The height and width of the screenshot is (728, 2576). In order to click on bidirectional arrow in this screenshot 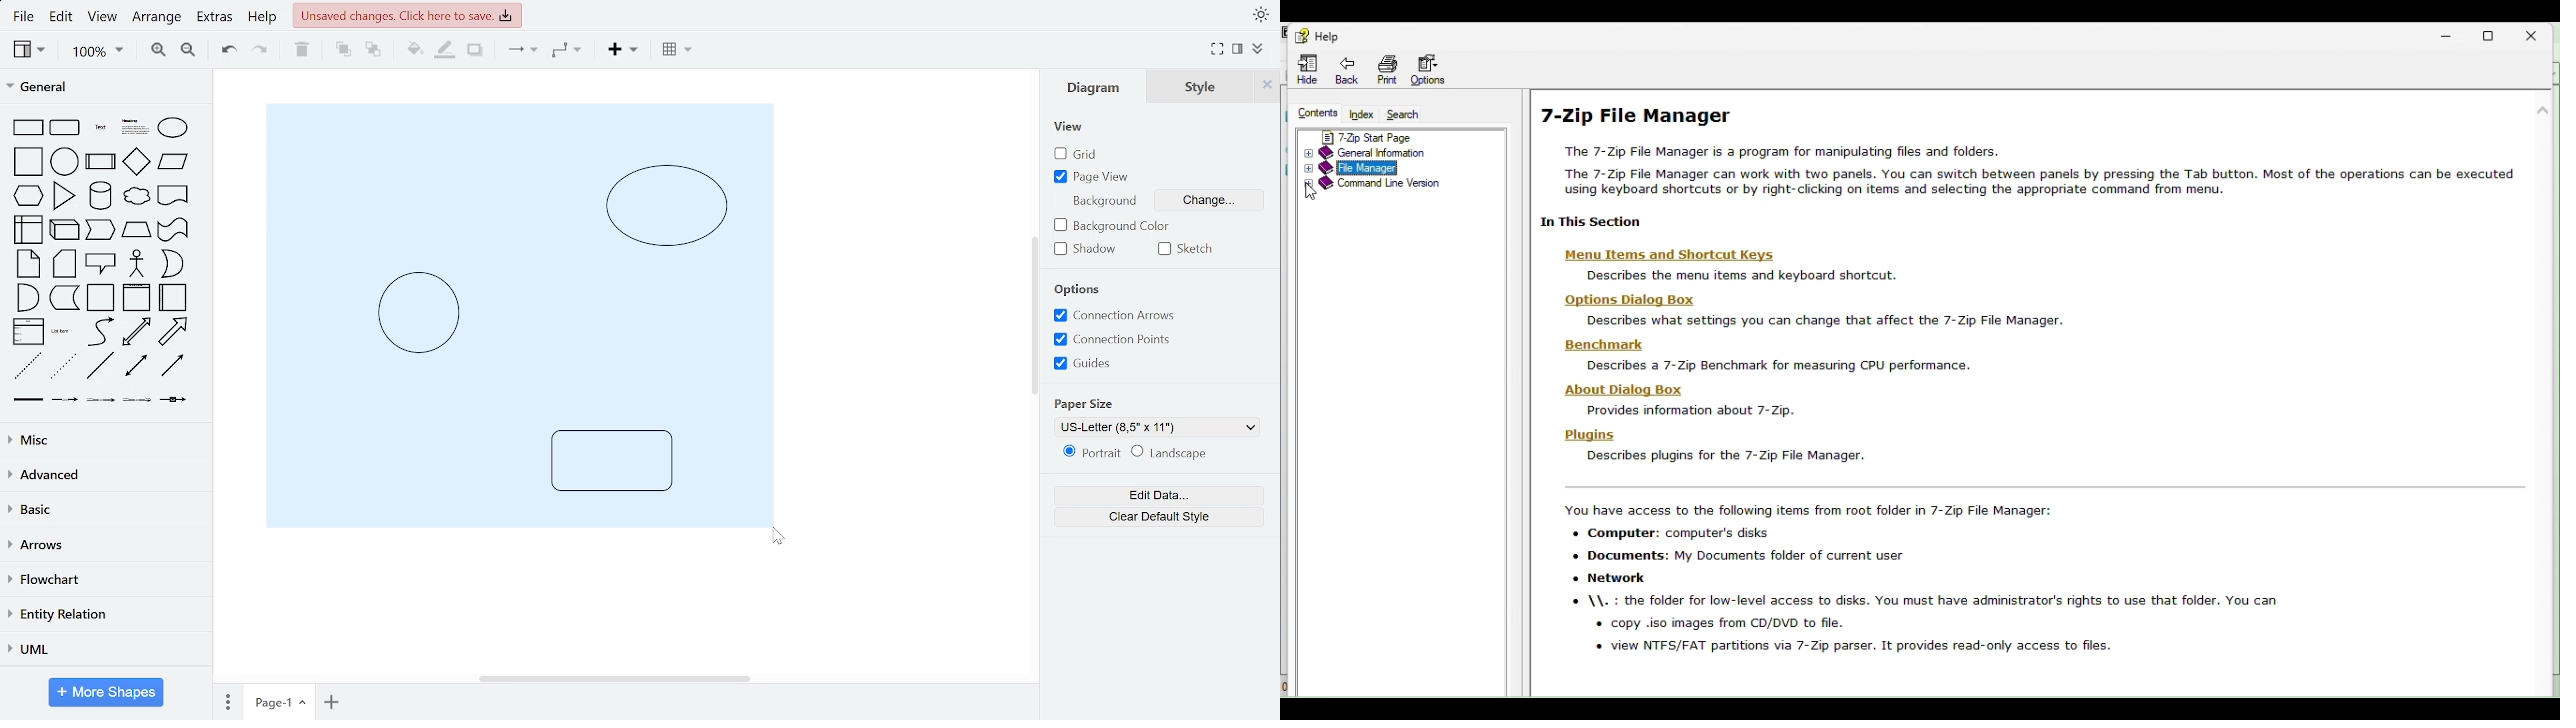, I will do `click(137, 332)`.